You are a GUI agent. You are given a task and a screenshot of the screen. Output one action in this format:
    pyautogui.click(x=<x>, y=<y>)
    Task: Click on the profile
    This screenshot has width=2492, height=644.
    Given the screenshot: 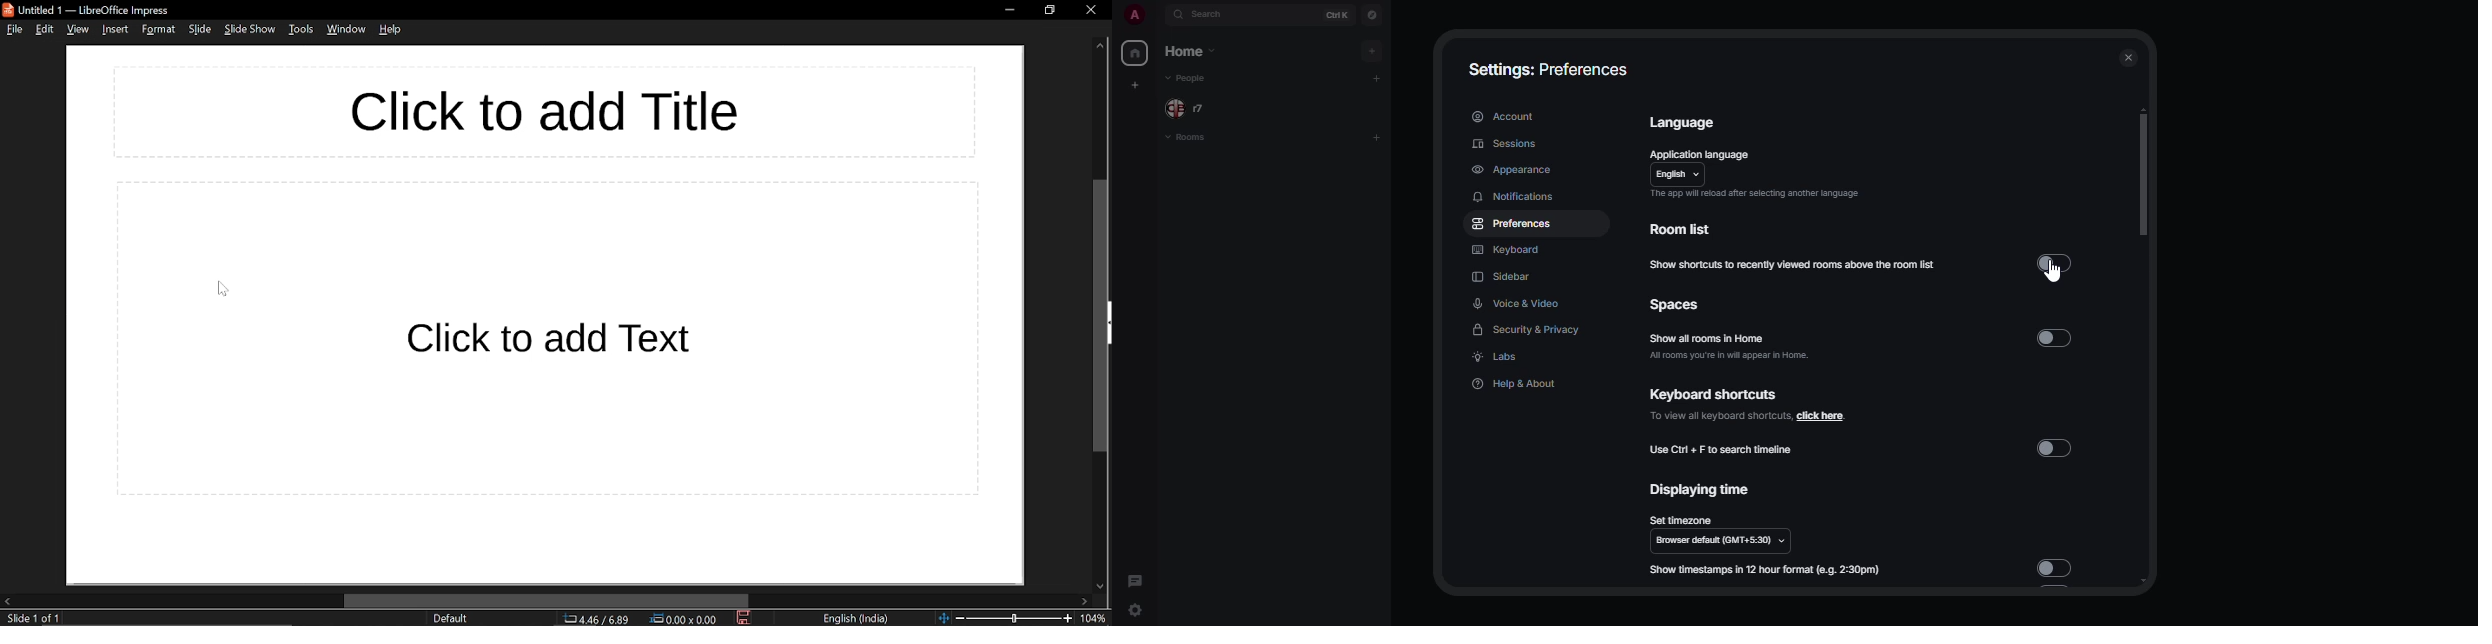 What is the action you would take?
    pyautogui.click(x=1133, y=13)
    